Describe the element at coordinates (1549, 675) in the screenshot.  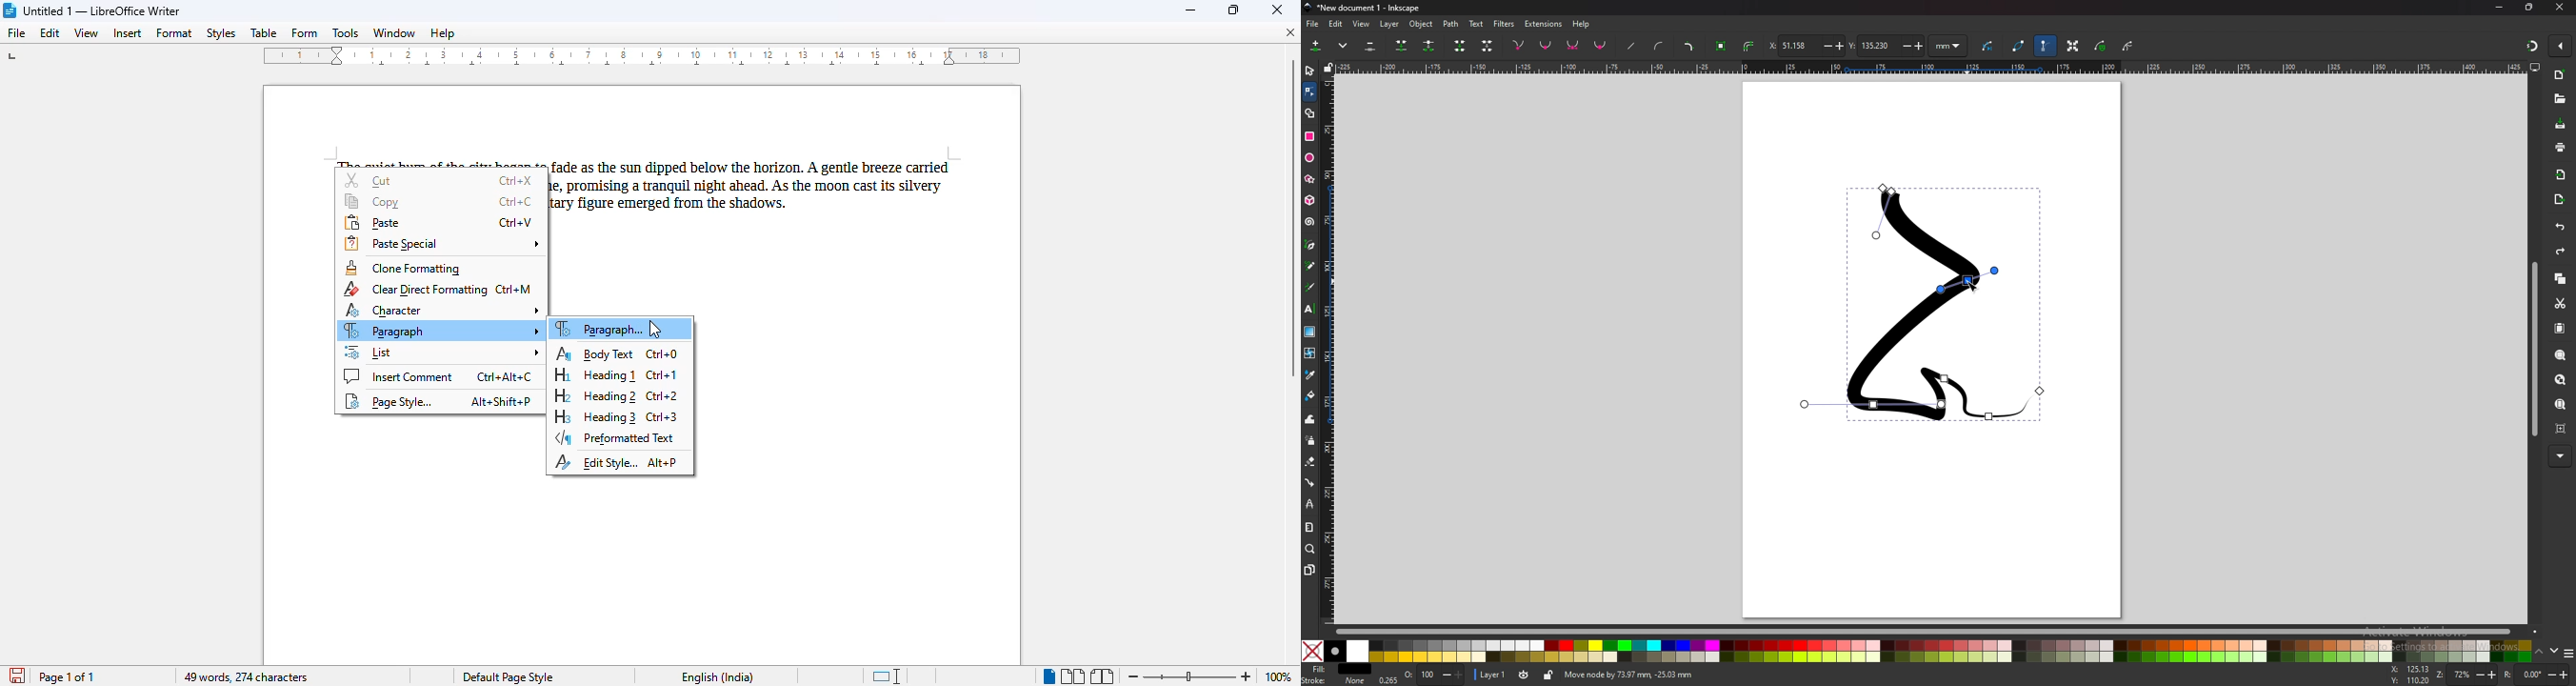
I see `lock` at that location.